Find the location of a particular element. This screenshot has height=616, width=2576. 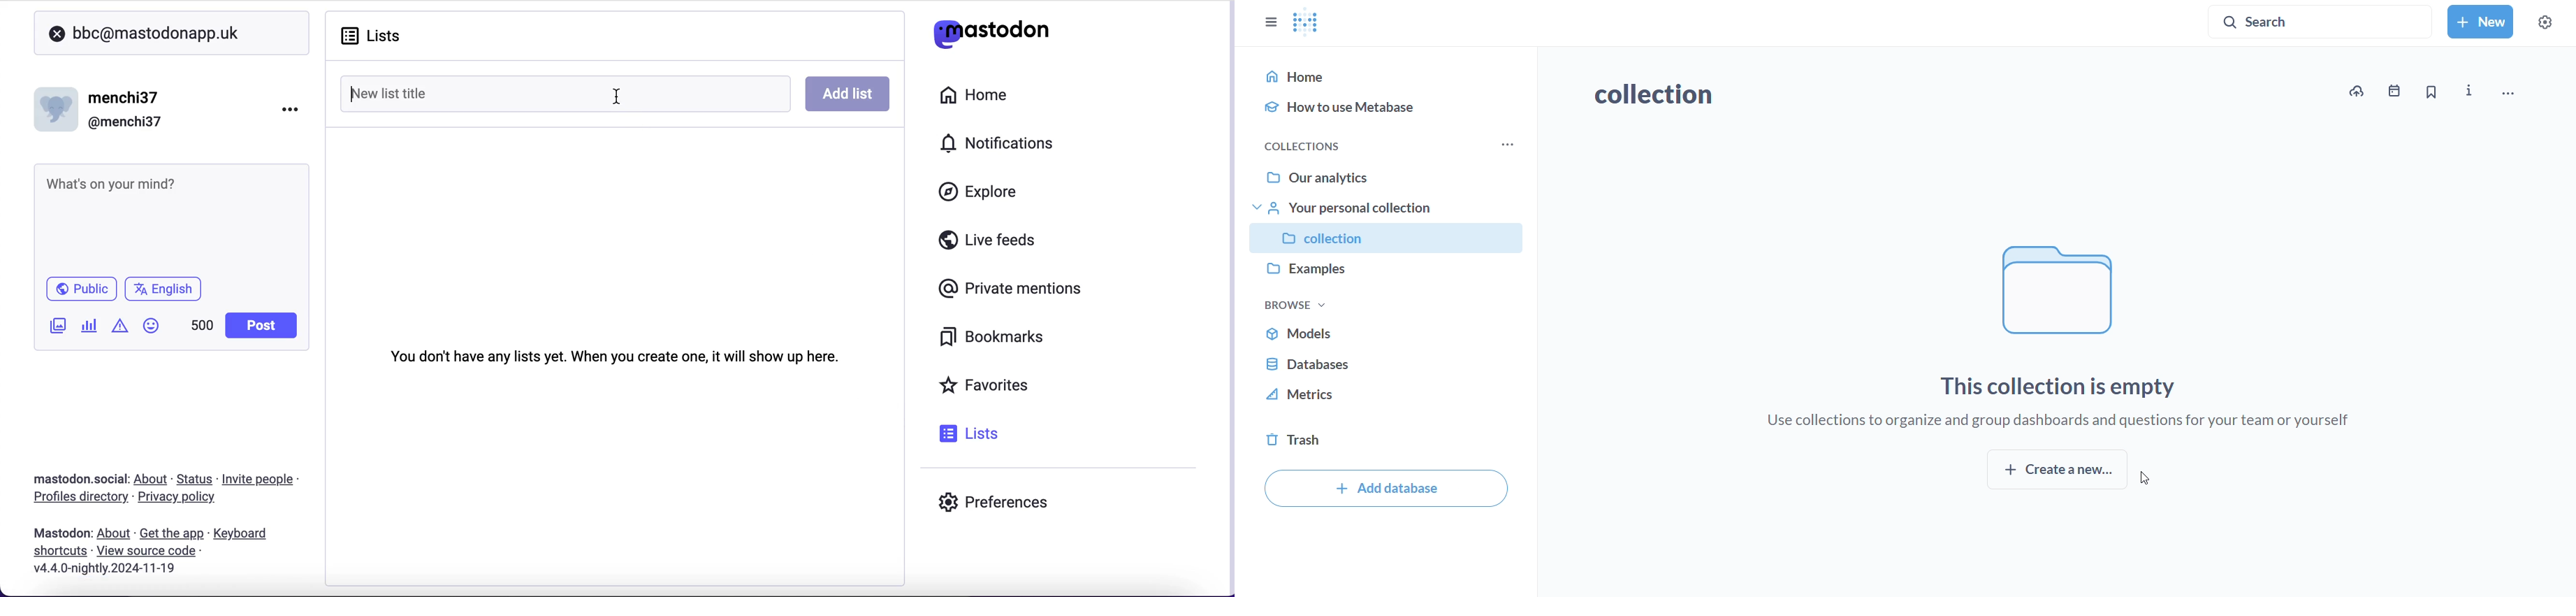

profiles directory is located at coordinates (75, 498).